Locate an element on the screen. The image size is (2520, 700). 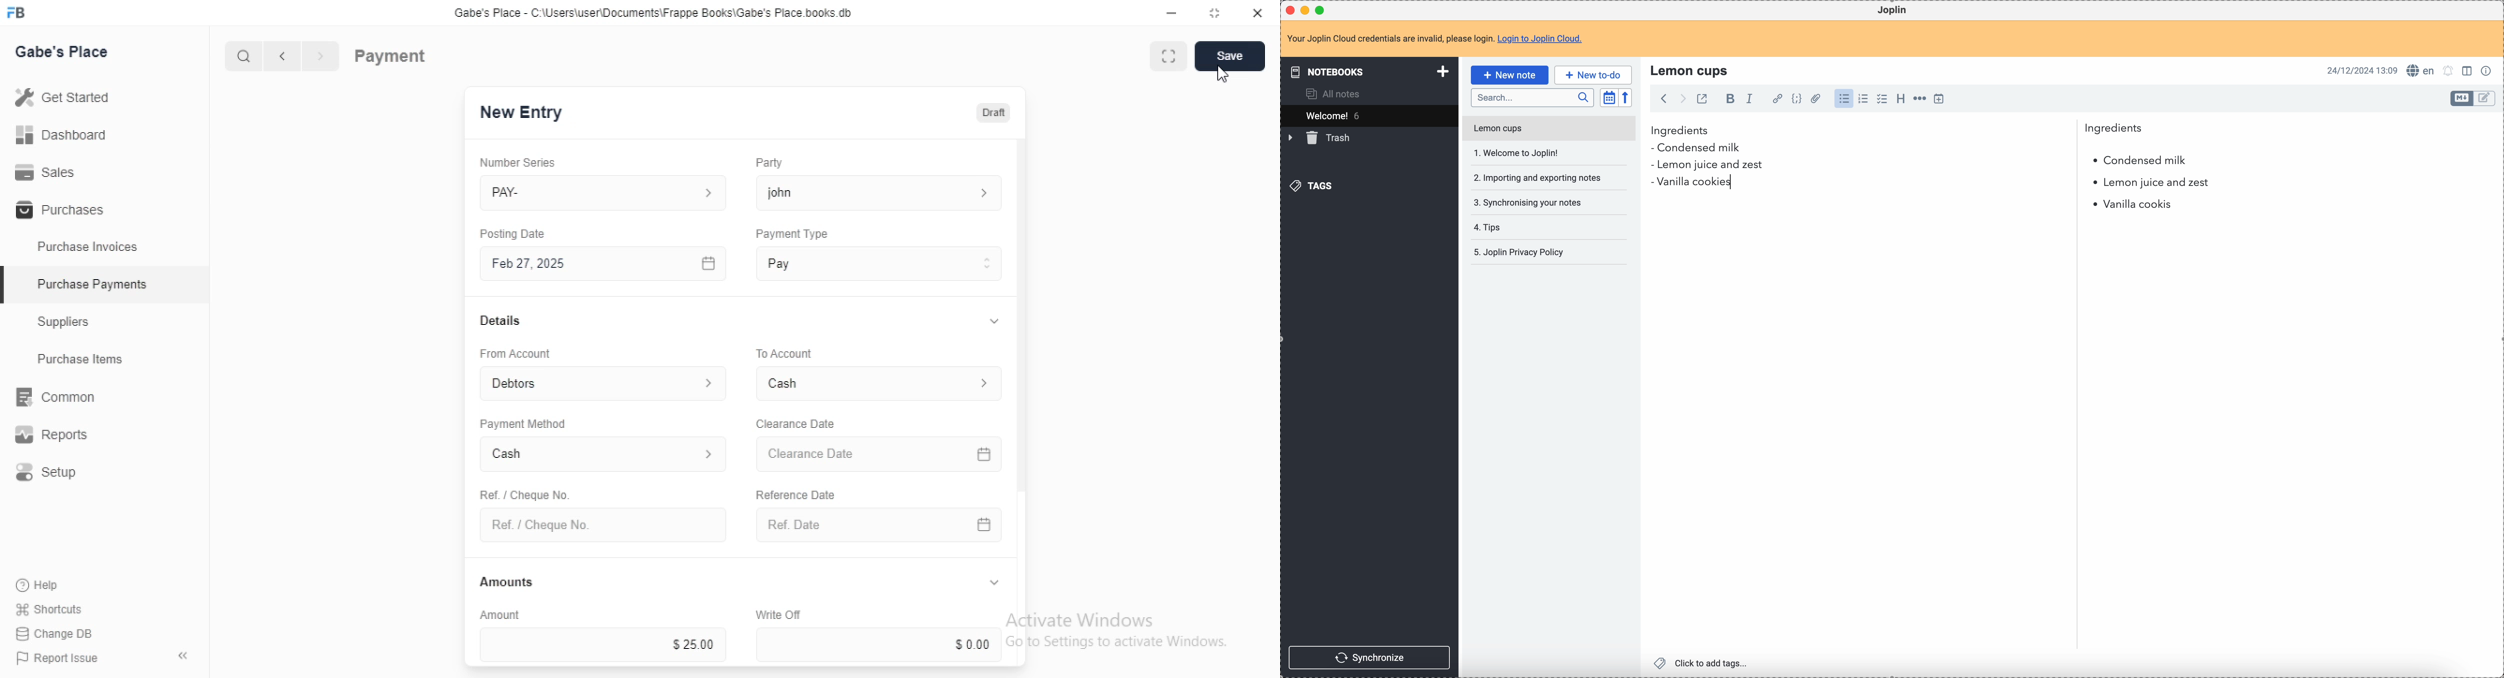
To Account is located at coordinates (782, 352).